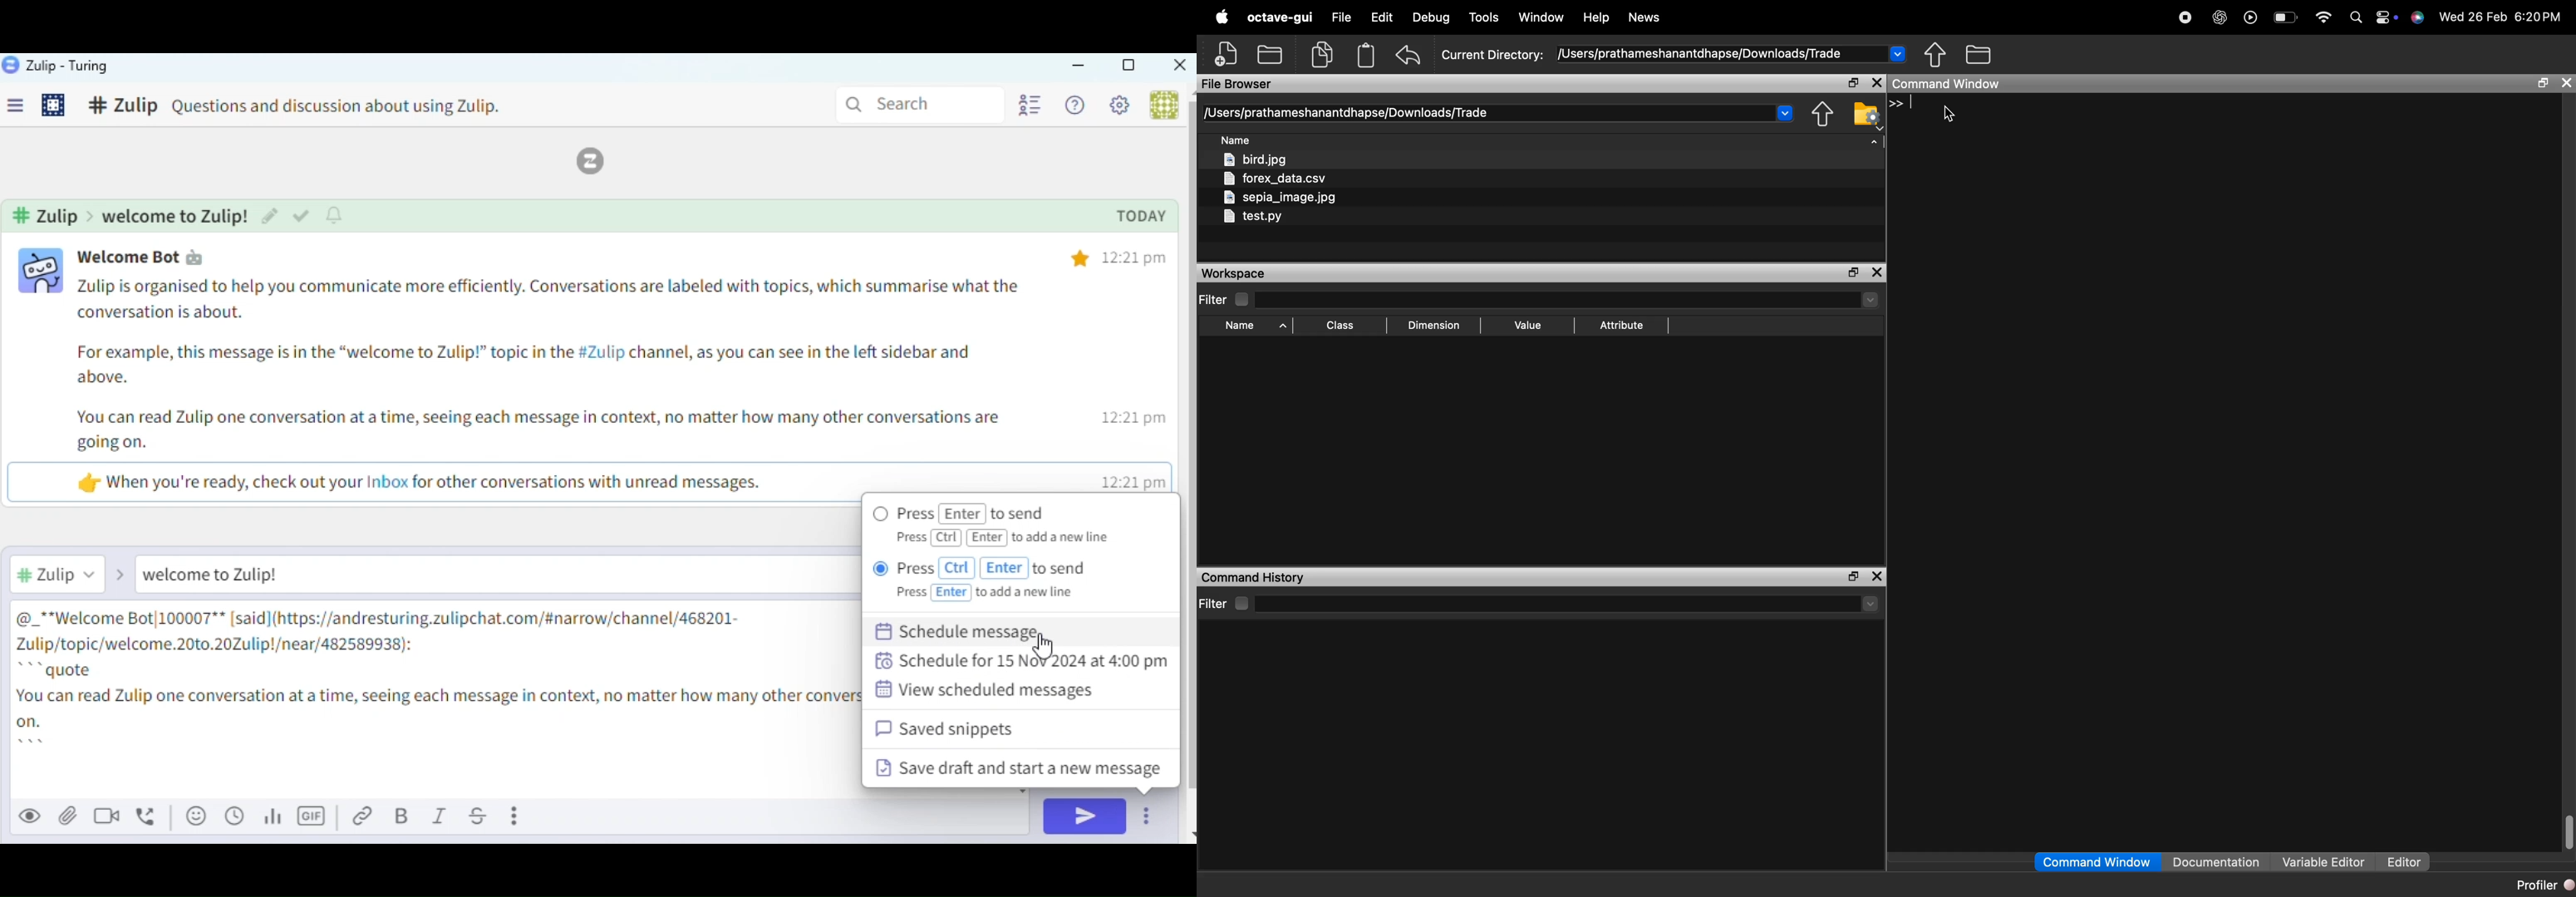  What do you see at coordinates (1078, 106) in the screenshot?
I see `Help` at bounding box center [1078, 106].